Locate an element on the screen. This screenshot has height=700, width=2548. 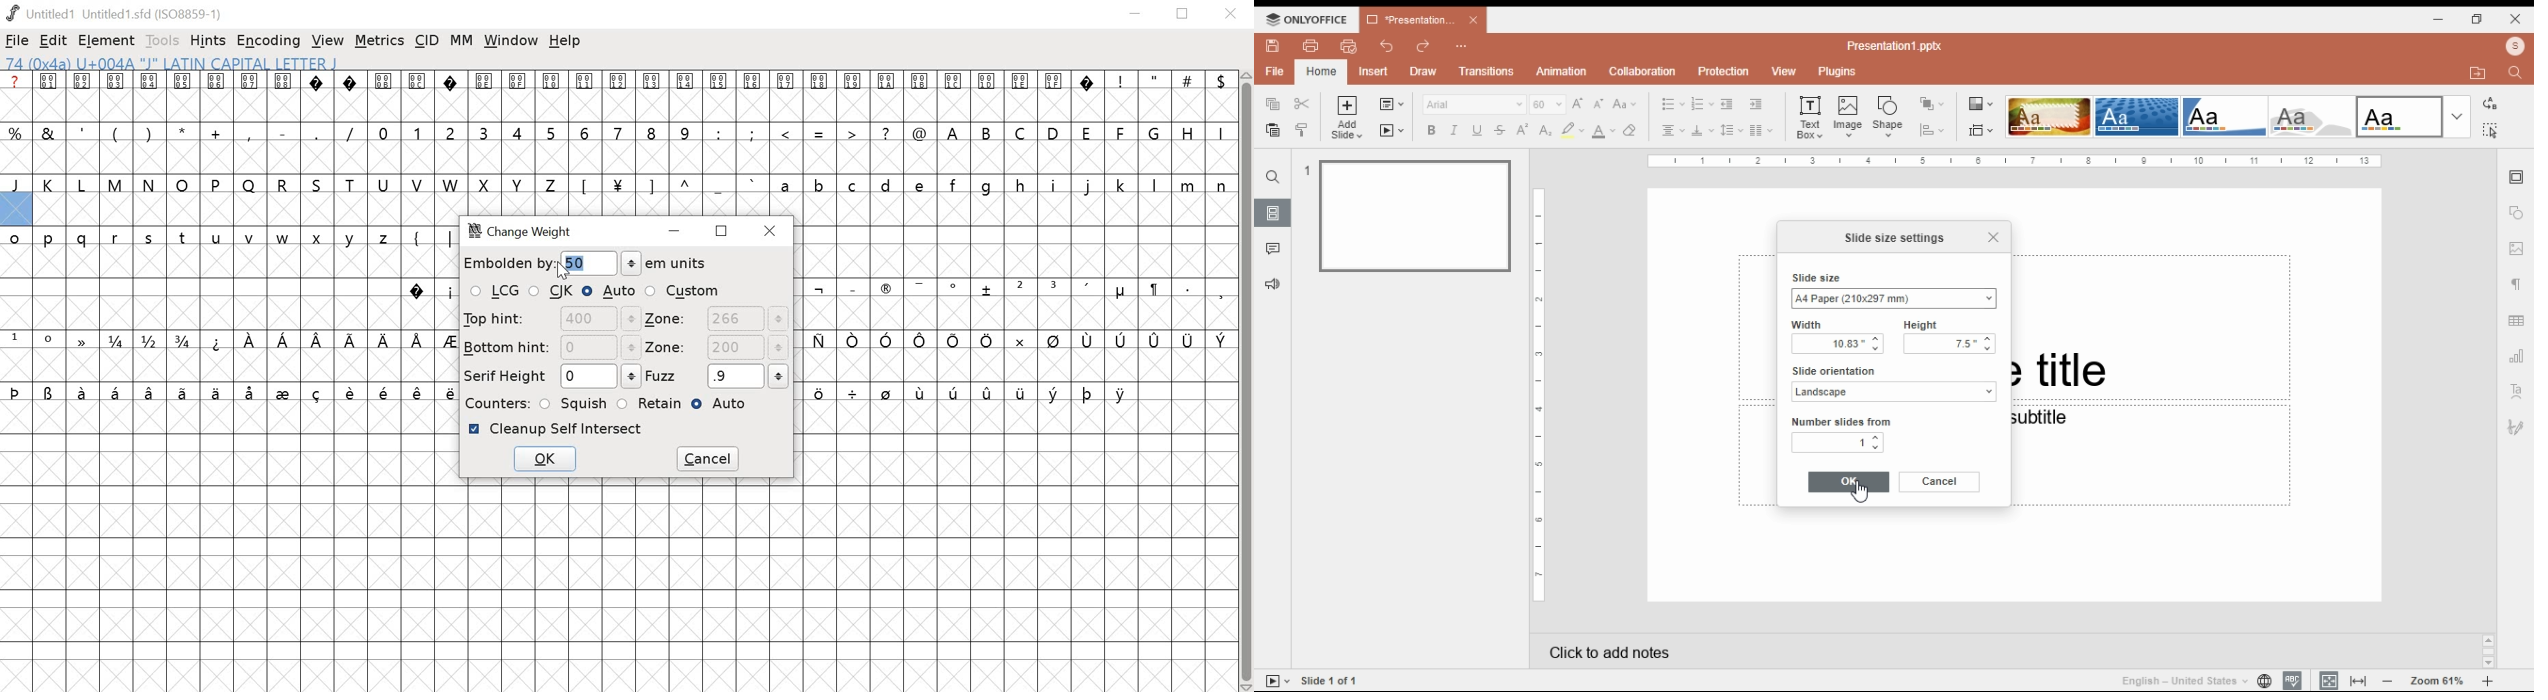
minimize is located at coordinates (677, 232).